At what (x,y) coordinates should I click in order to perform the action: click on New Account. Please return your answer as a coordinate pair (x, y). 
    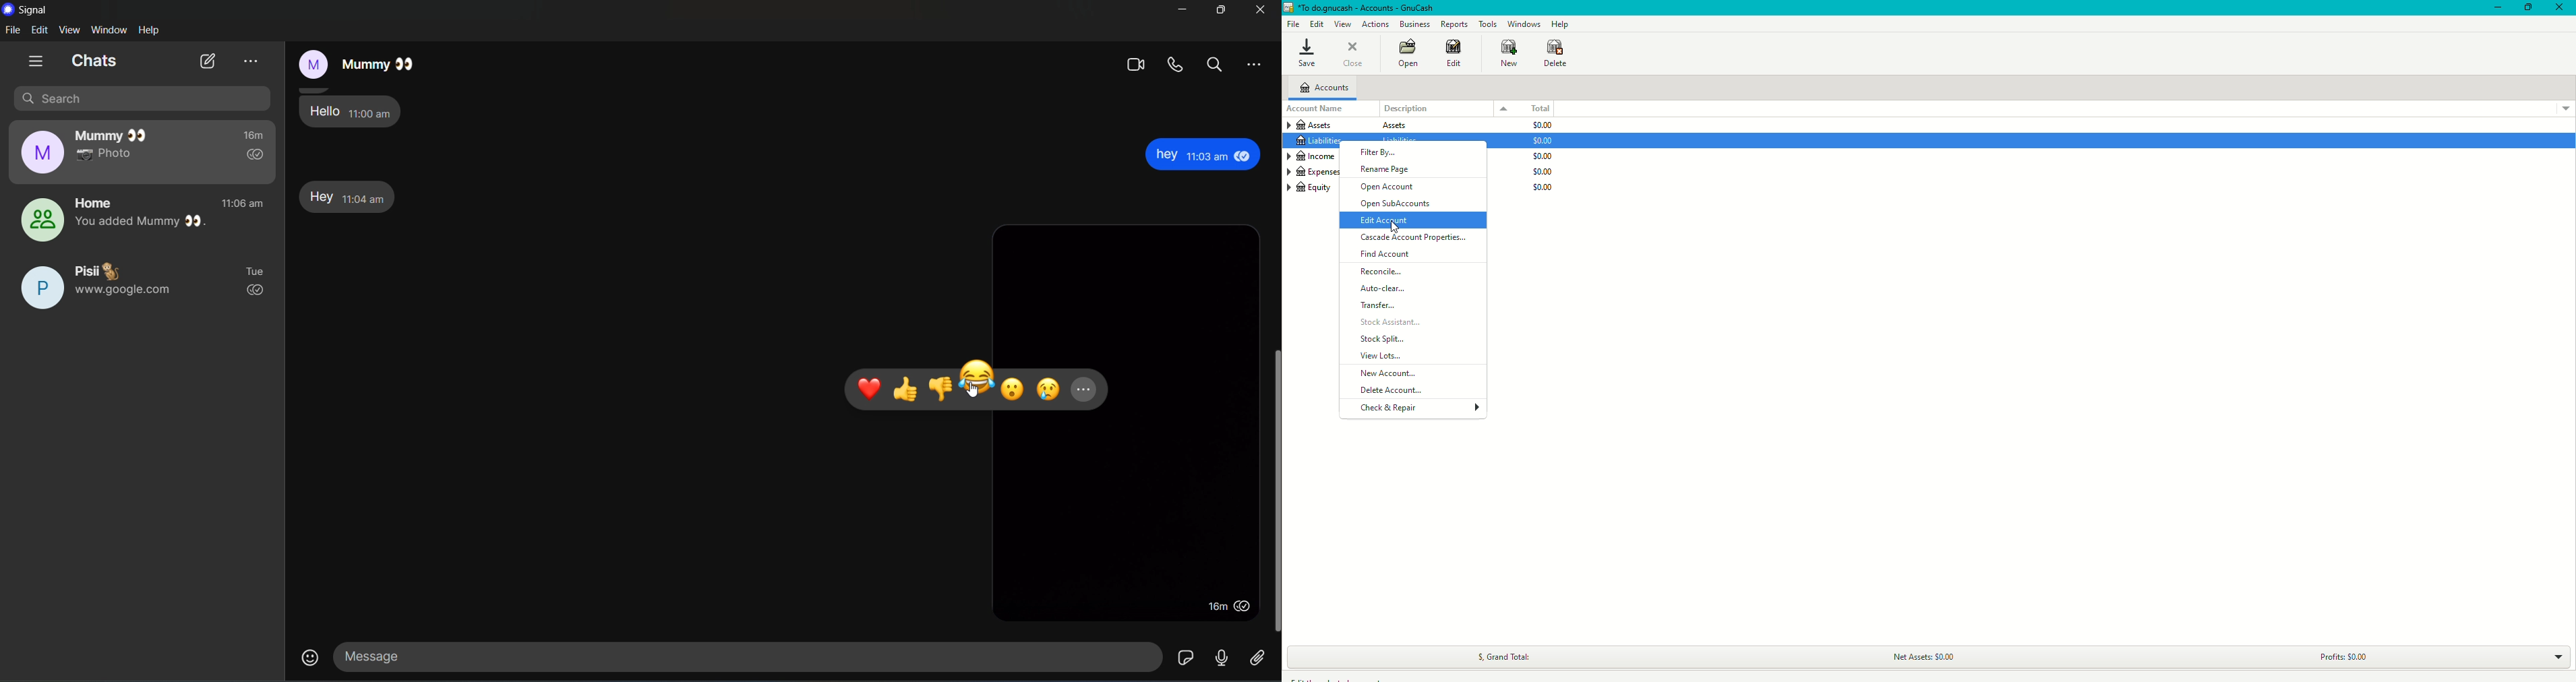
    Looking at the image, I should click on (1397, 375).